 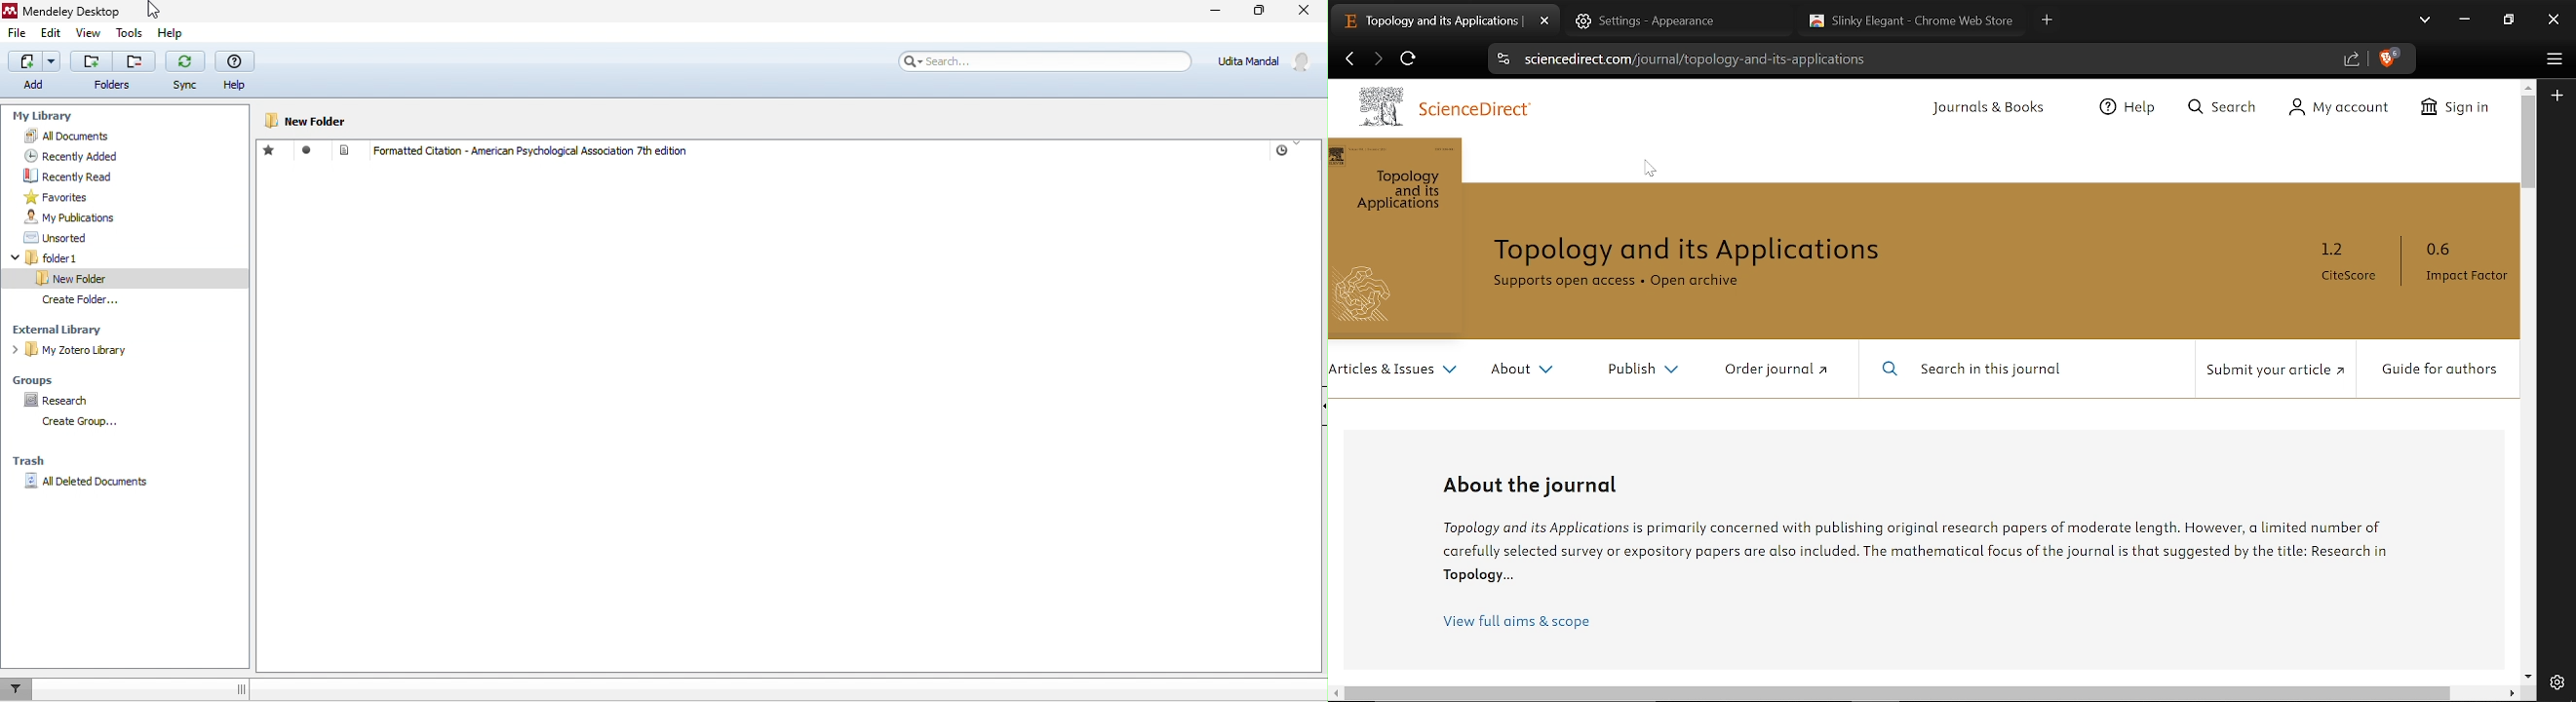 What do you see at coordinates (135, 62) in the screenshot?
I see `Remove folder` at bounding box center [135, 62].